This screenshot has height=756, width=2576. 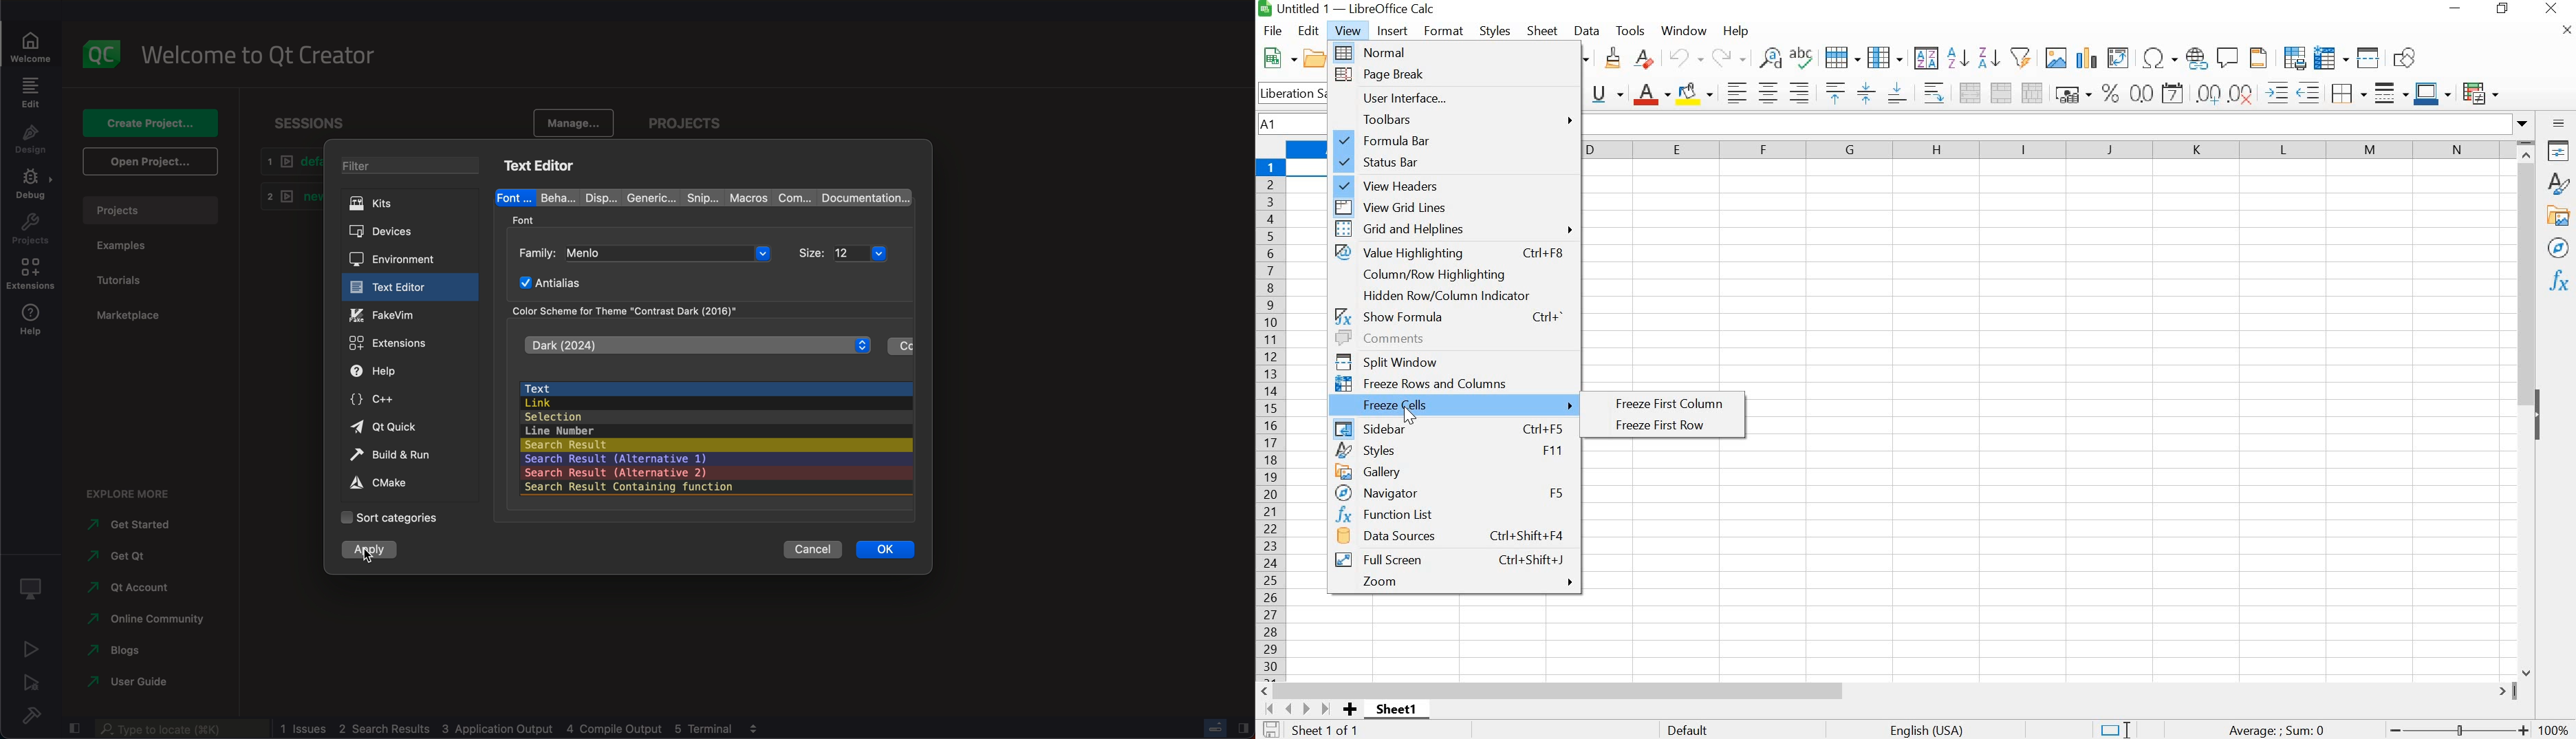 What do you see at coordinates (2055, 57) in the screenshot?
I see `IMAGE` at bounding box center [2055, 57].